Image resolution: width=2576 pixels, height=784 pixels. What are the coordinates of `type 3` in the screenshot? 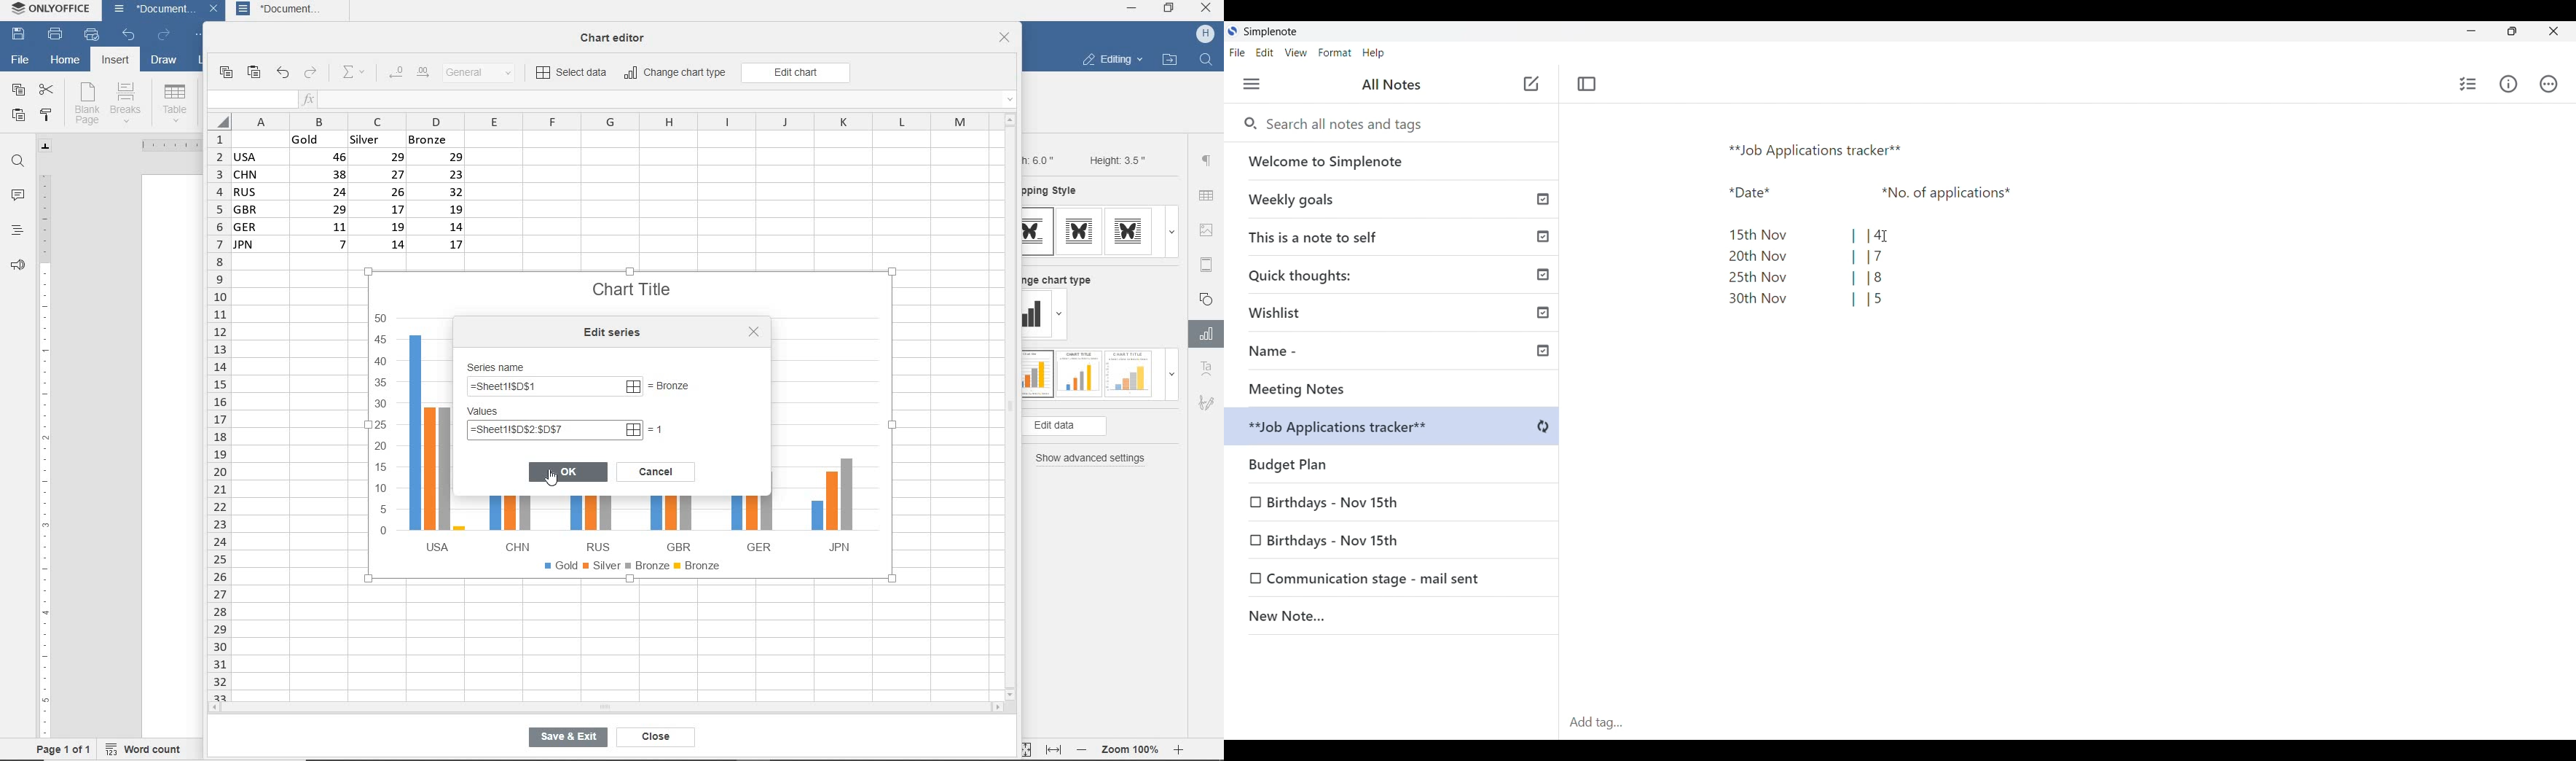 It's located at (1129, 372).